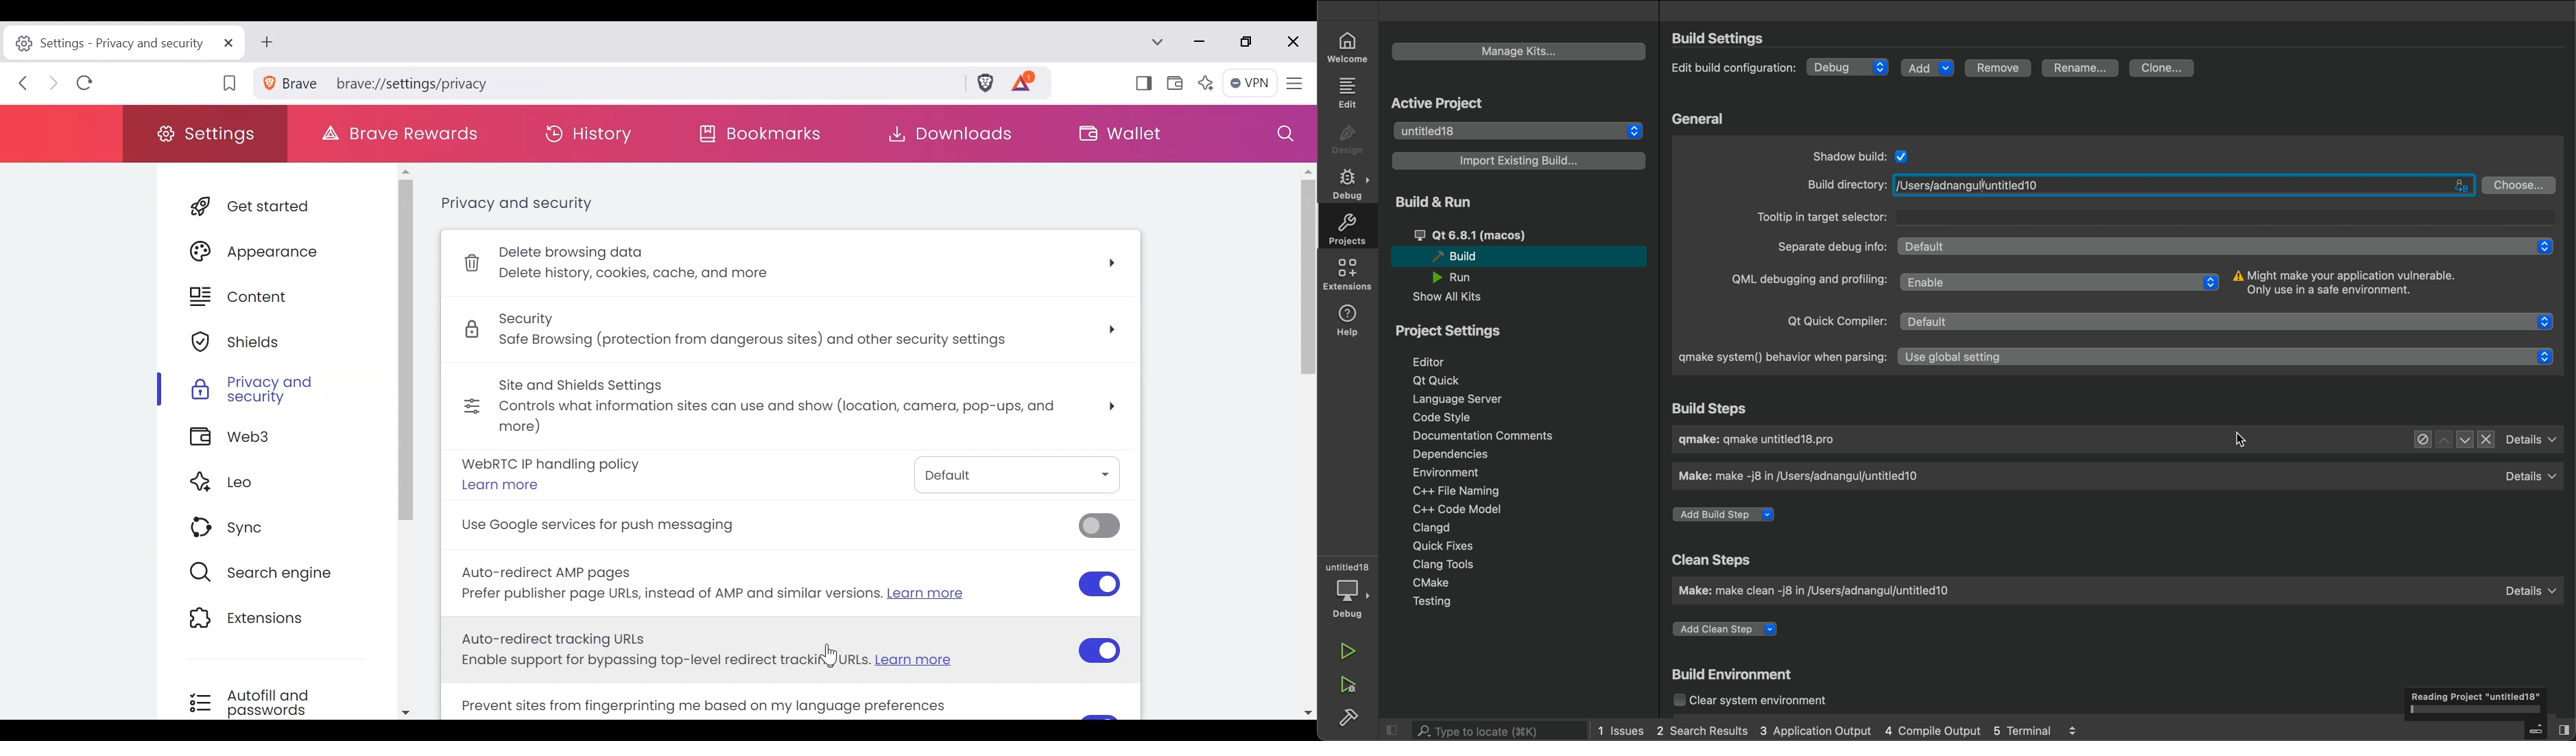  What do you see at coordinates (1451, 103) in the screenshot?
I see `active project                    ` at bounding box center [1451, 103].